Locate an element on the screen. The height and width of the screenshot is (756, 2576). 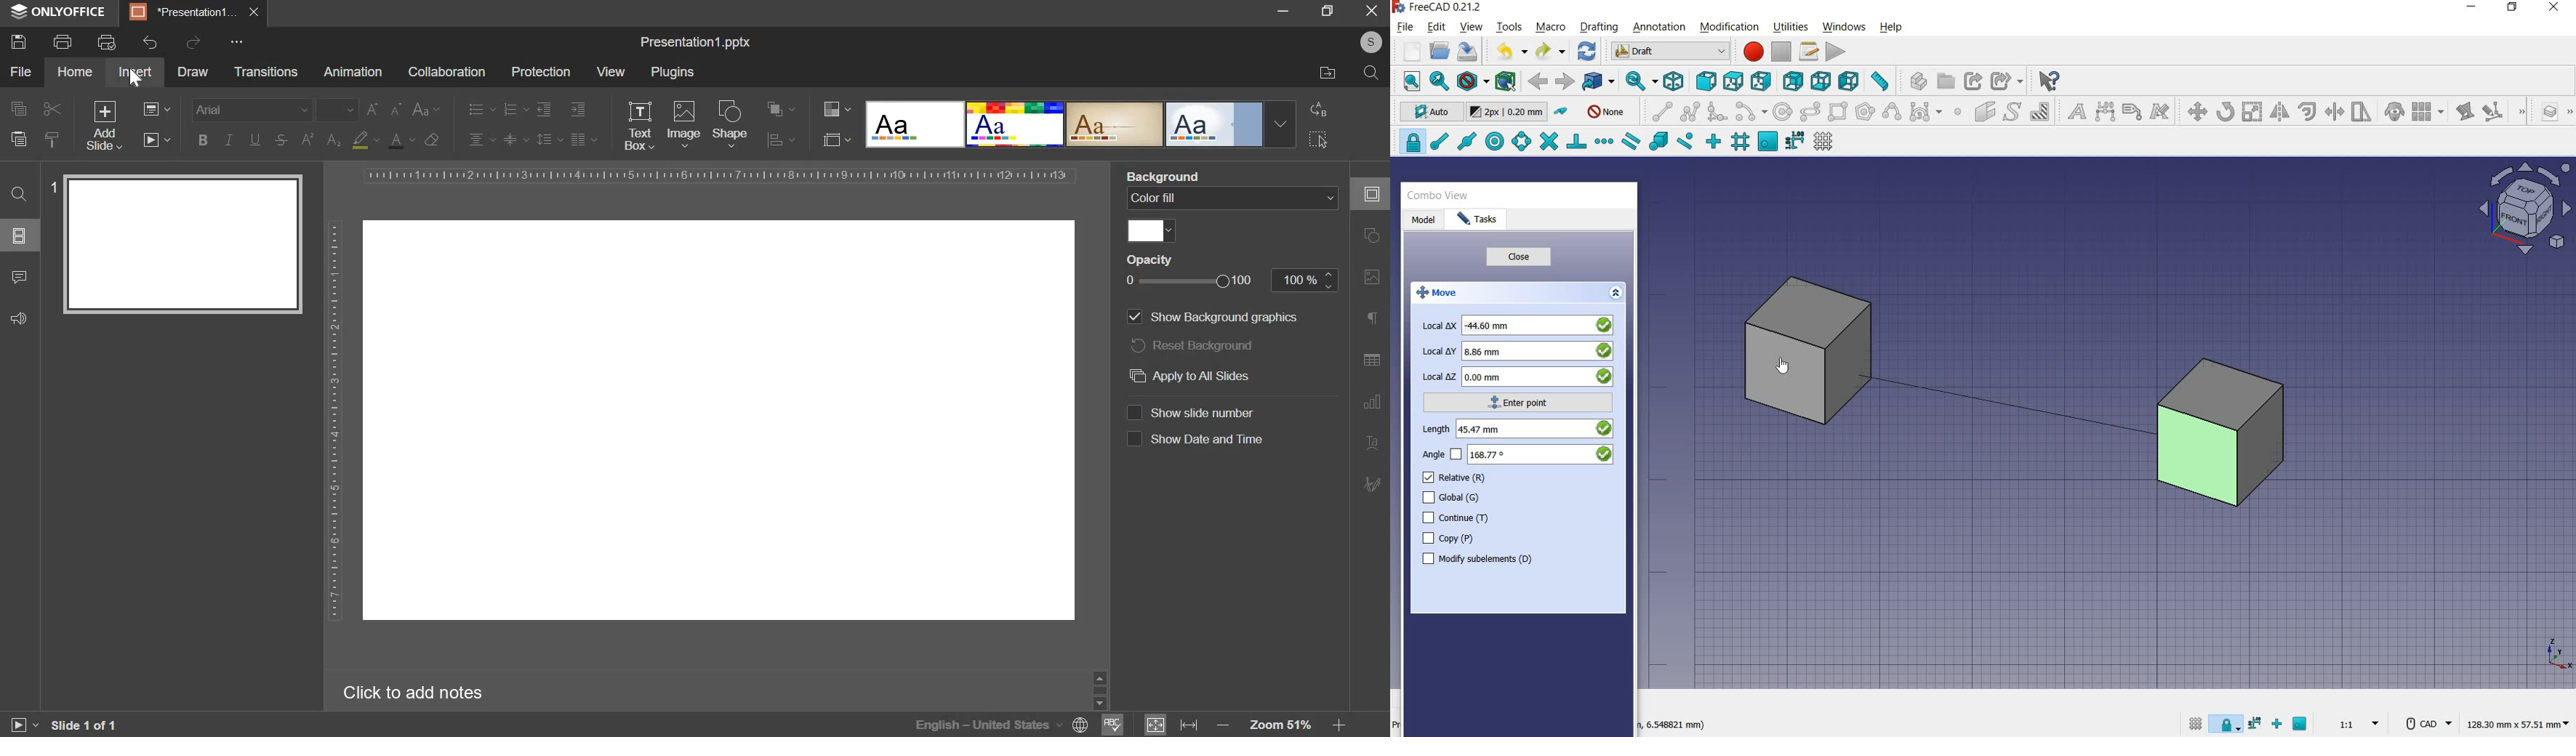
increase indent is located at coordinates (579, 109).